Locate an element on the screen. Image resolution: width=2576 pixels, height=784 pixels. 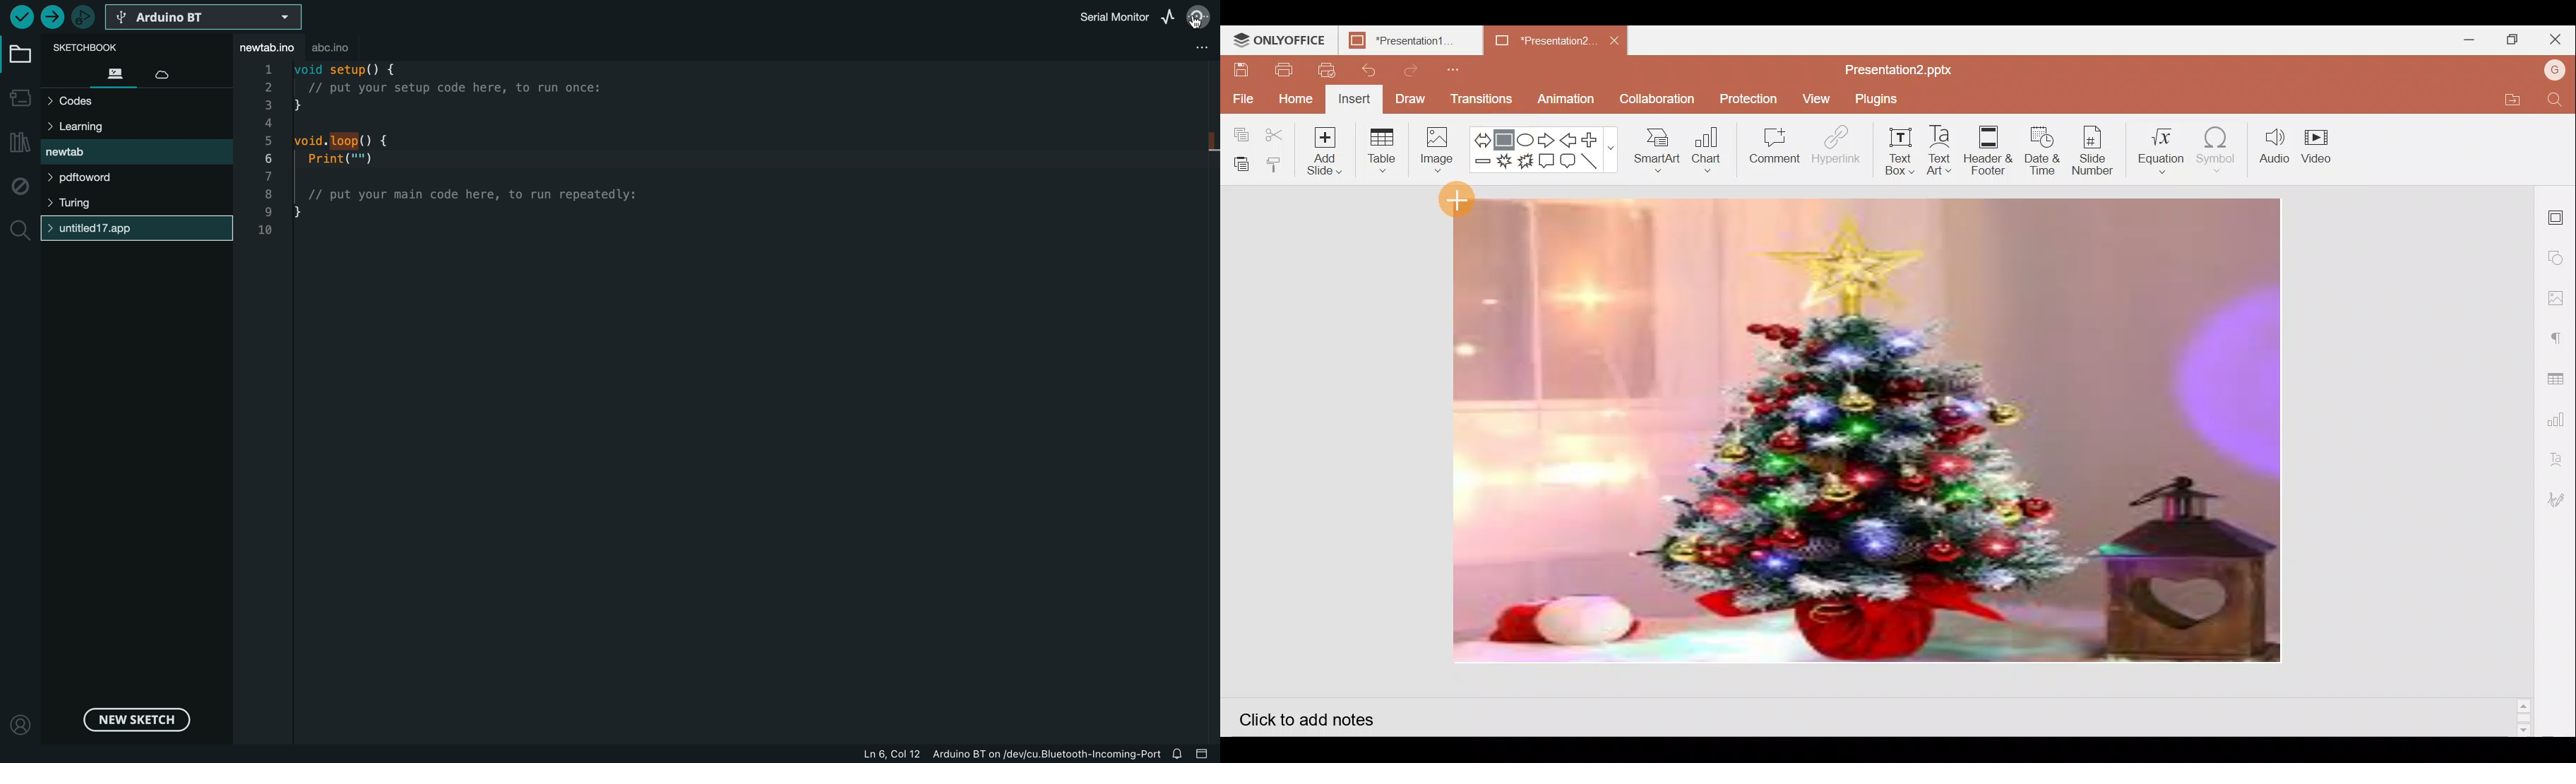
Rectangle is located at coordinates (1508, 136).